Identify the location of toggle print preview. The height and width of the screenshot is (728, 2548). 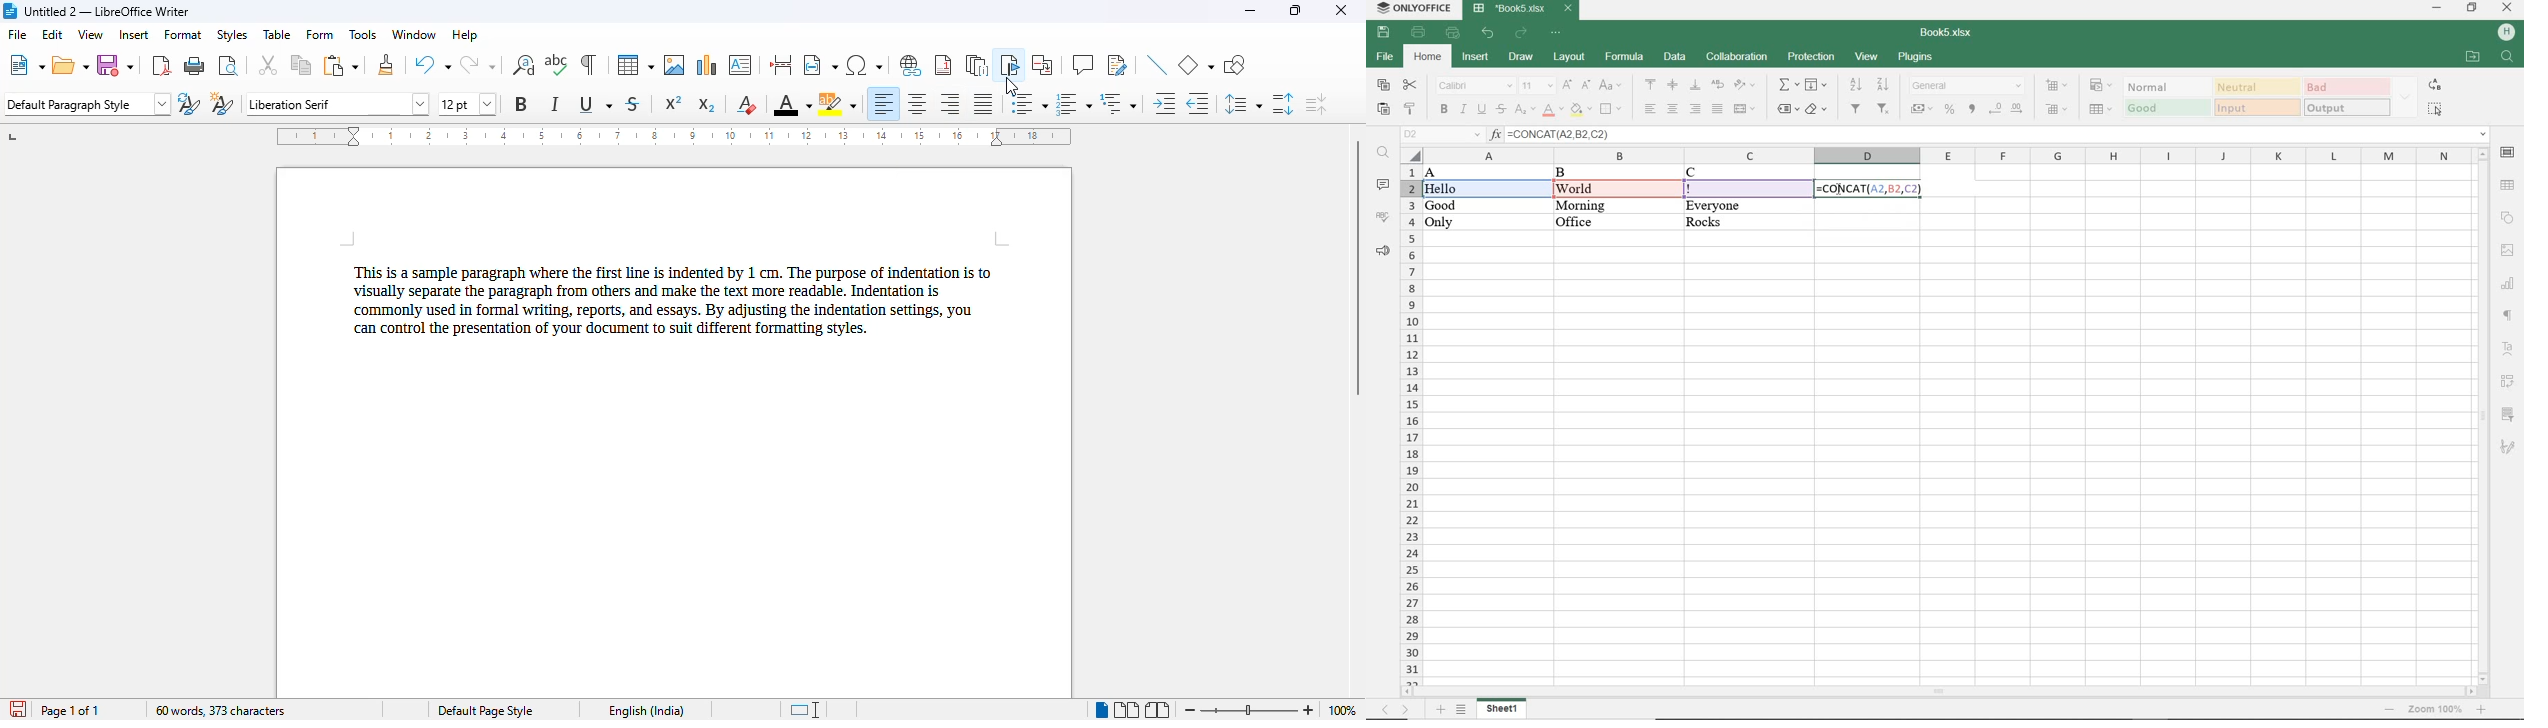
(229, 65).